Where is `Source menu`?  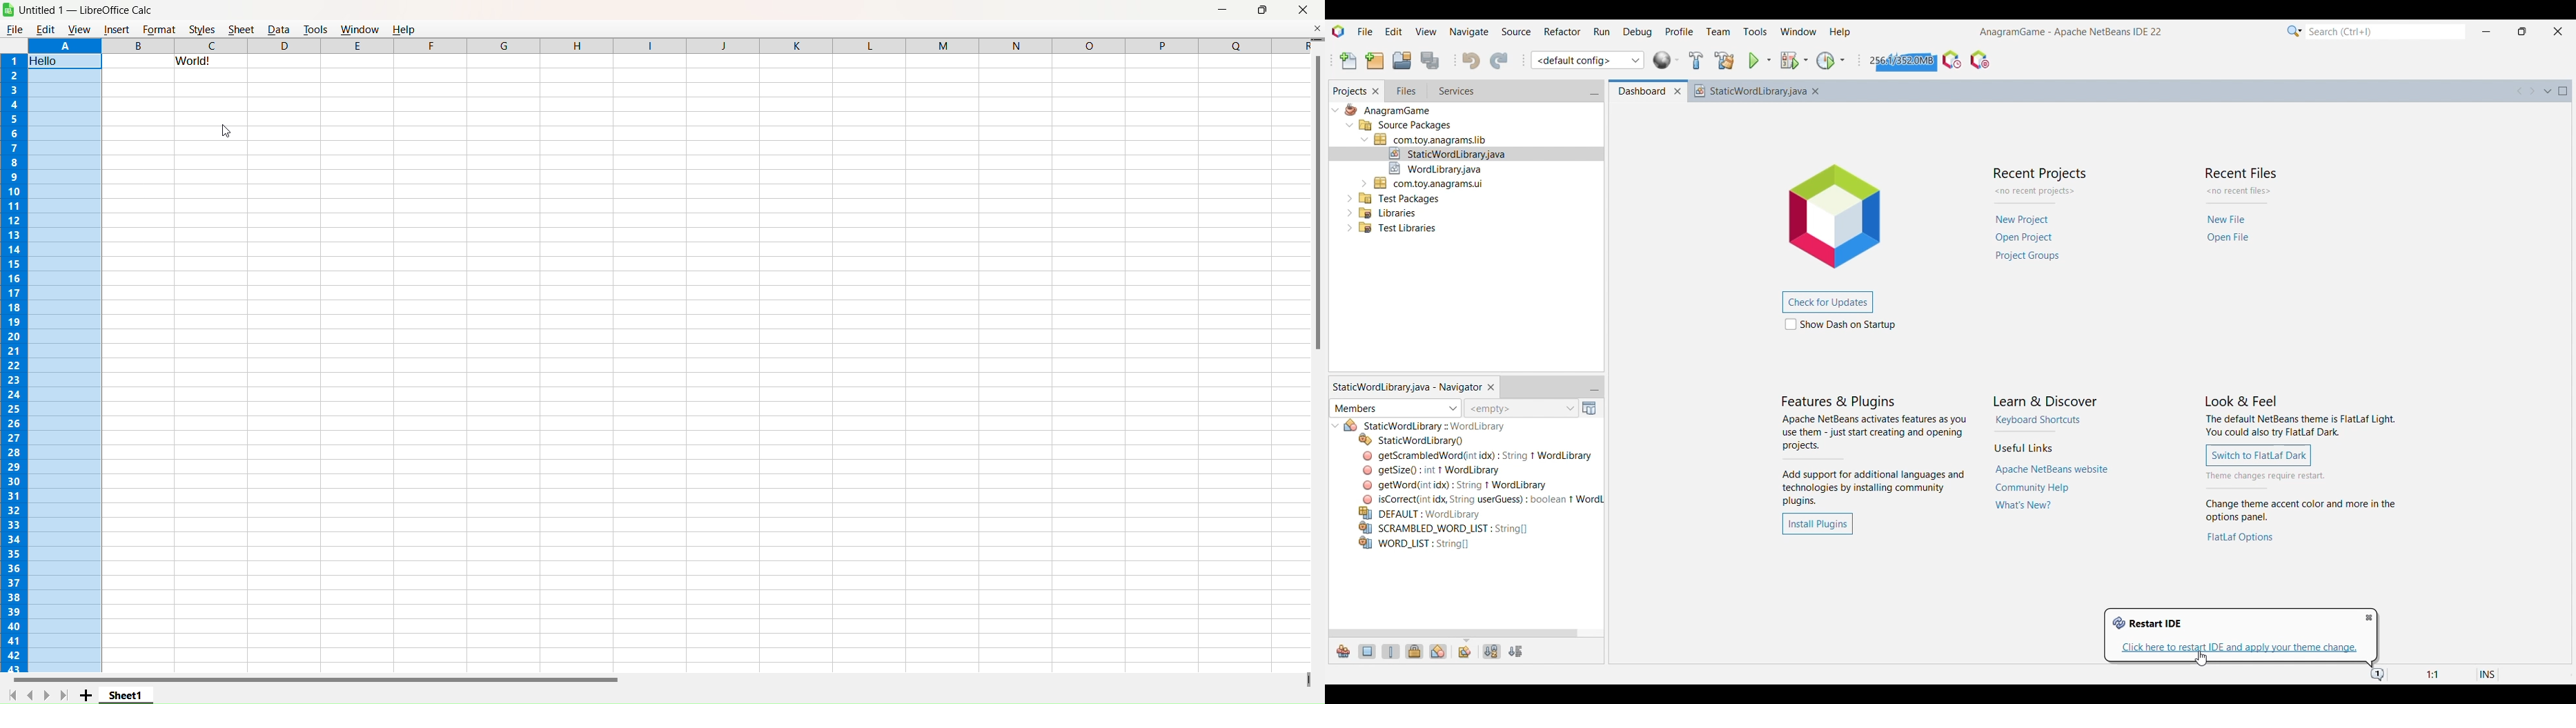 Source menu is located at coordinates (1516, 31).